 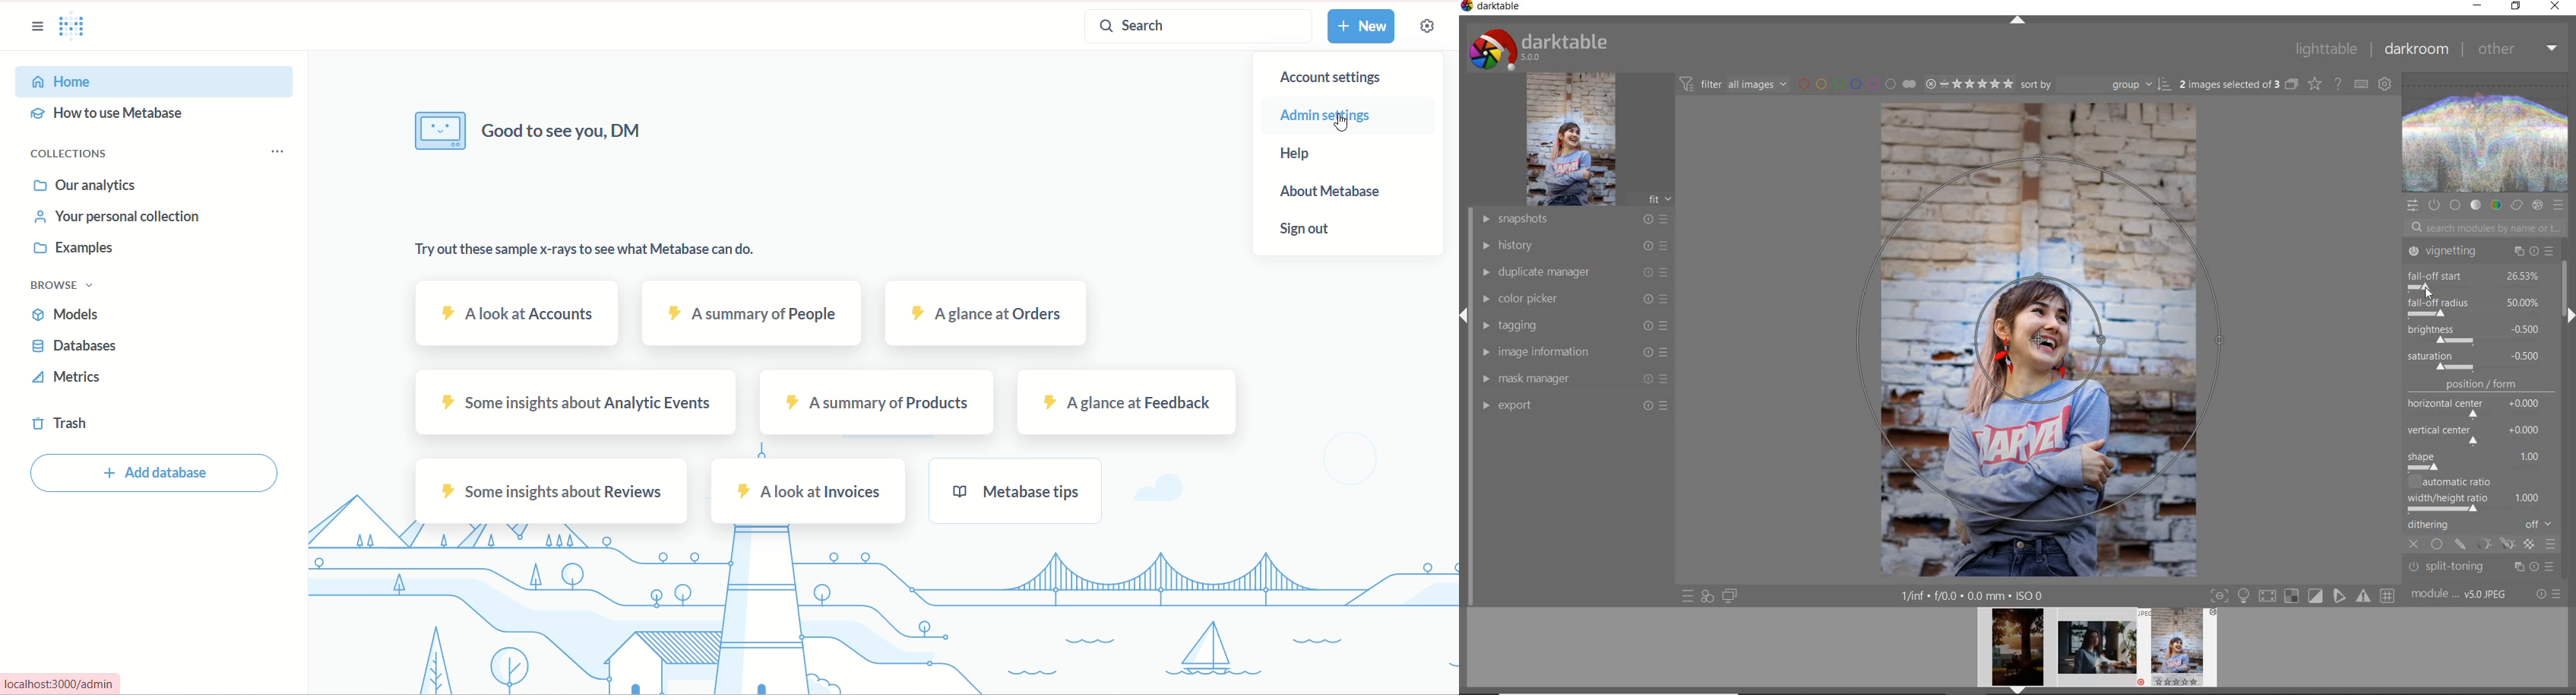 I want to click on CHANGE TYPE OF OVERLAYS, so click(x=2314, y=83).